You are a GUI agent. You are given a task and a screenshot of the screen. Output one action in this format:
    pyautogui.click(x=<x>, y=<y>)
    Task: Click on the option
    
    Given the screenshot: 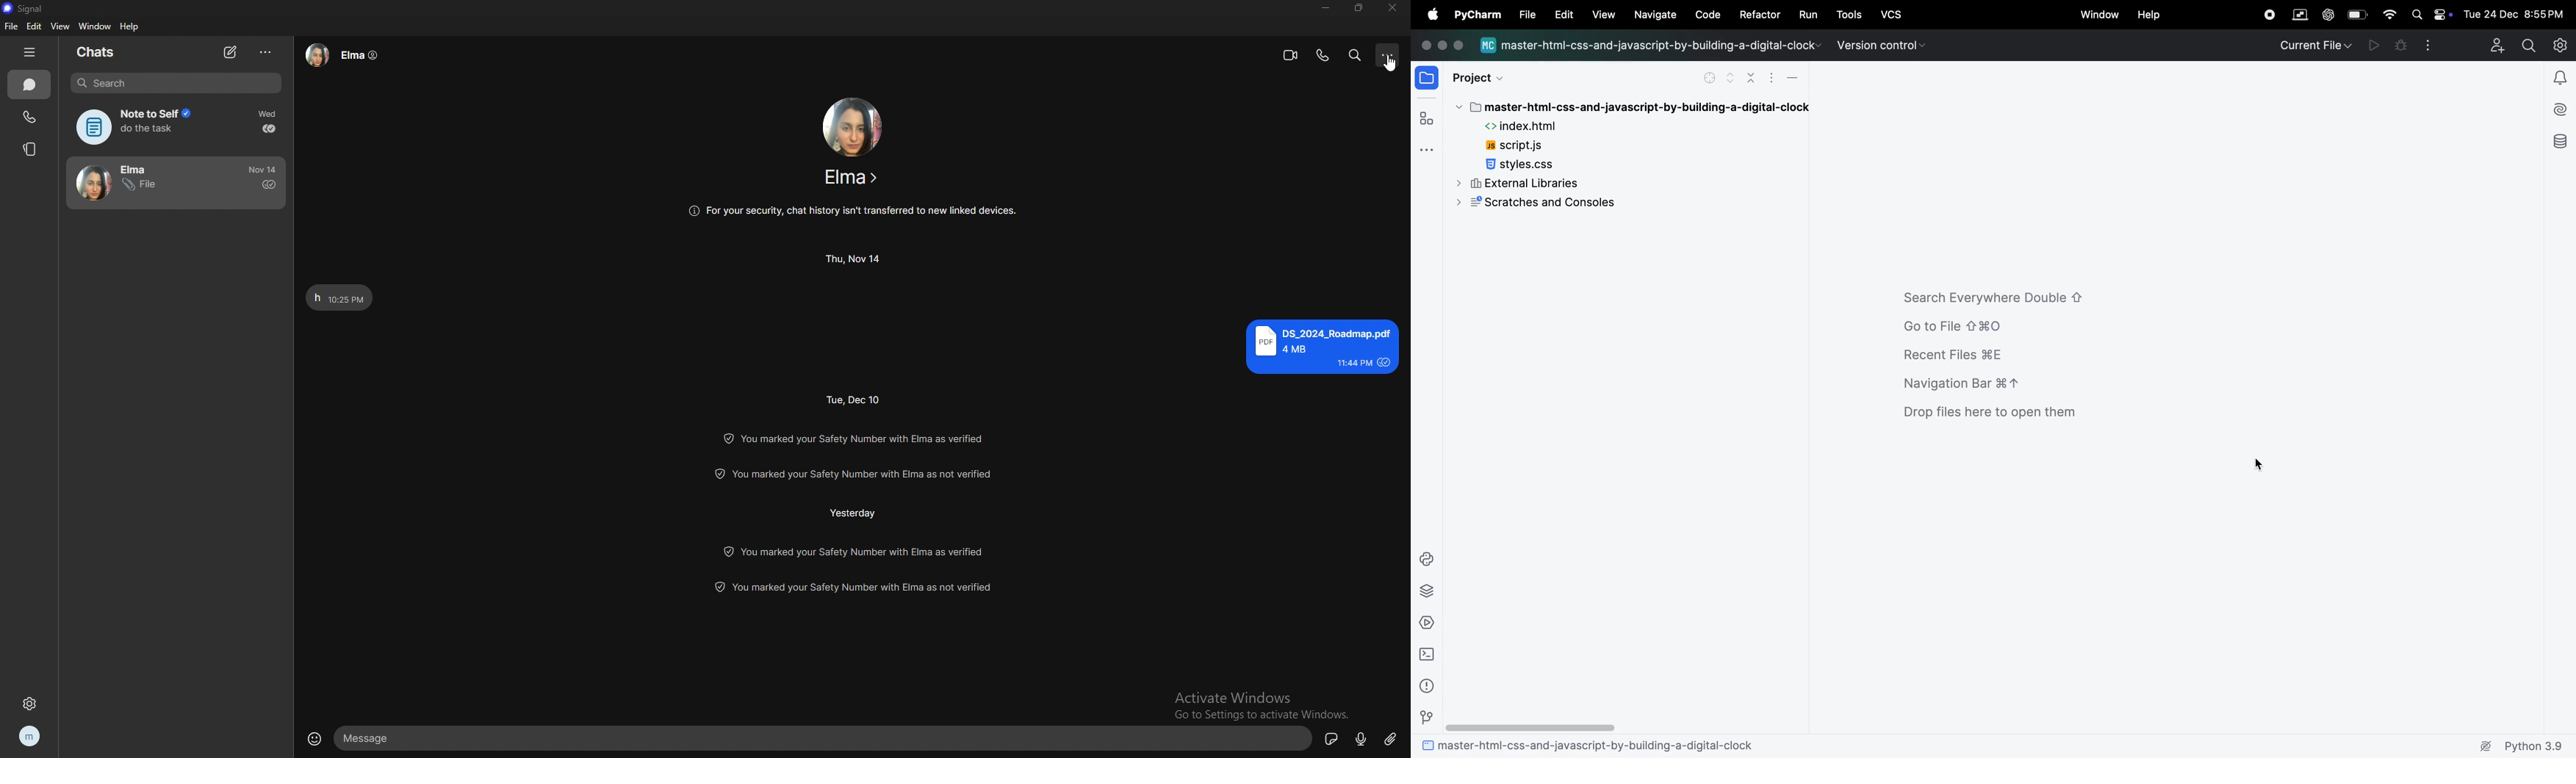 What is the action you would take?
    pyautogui.click(x=1428, y=149)
    